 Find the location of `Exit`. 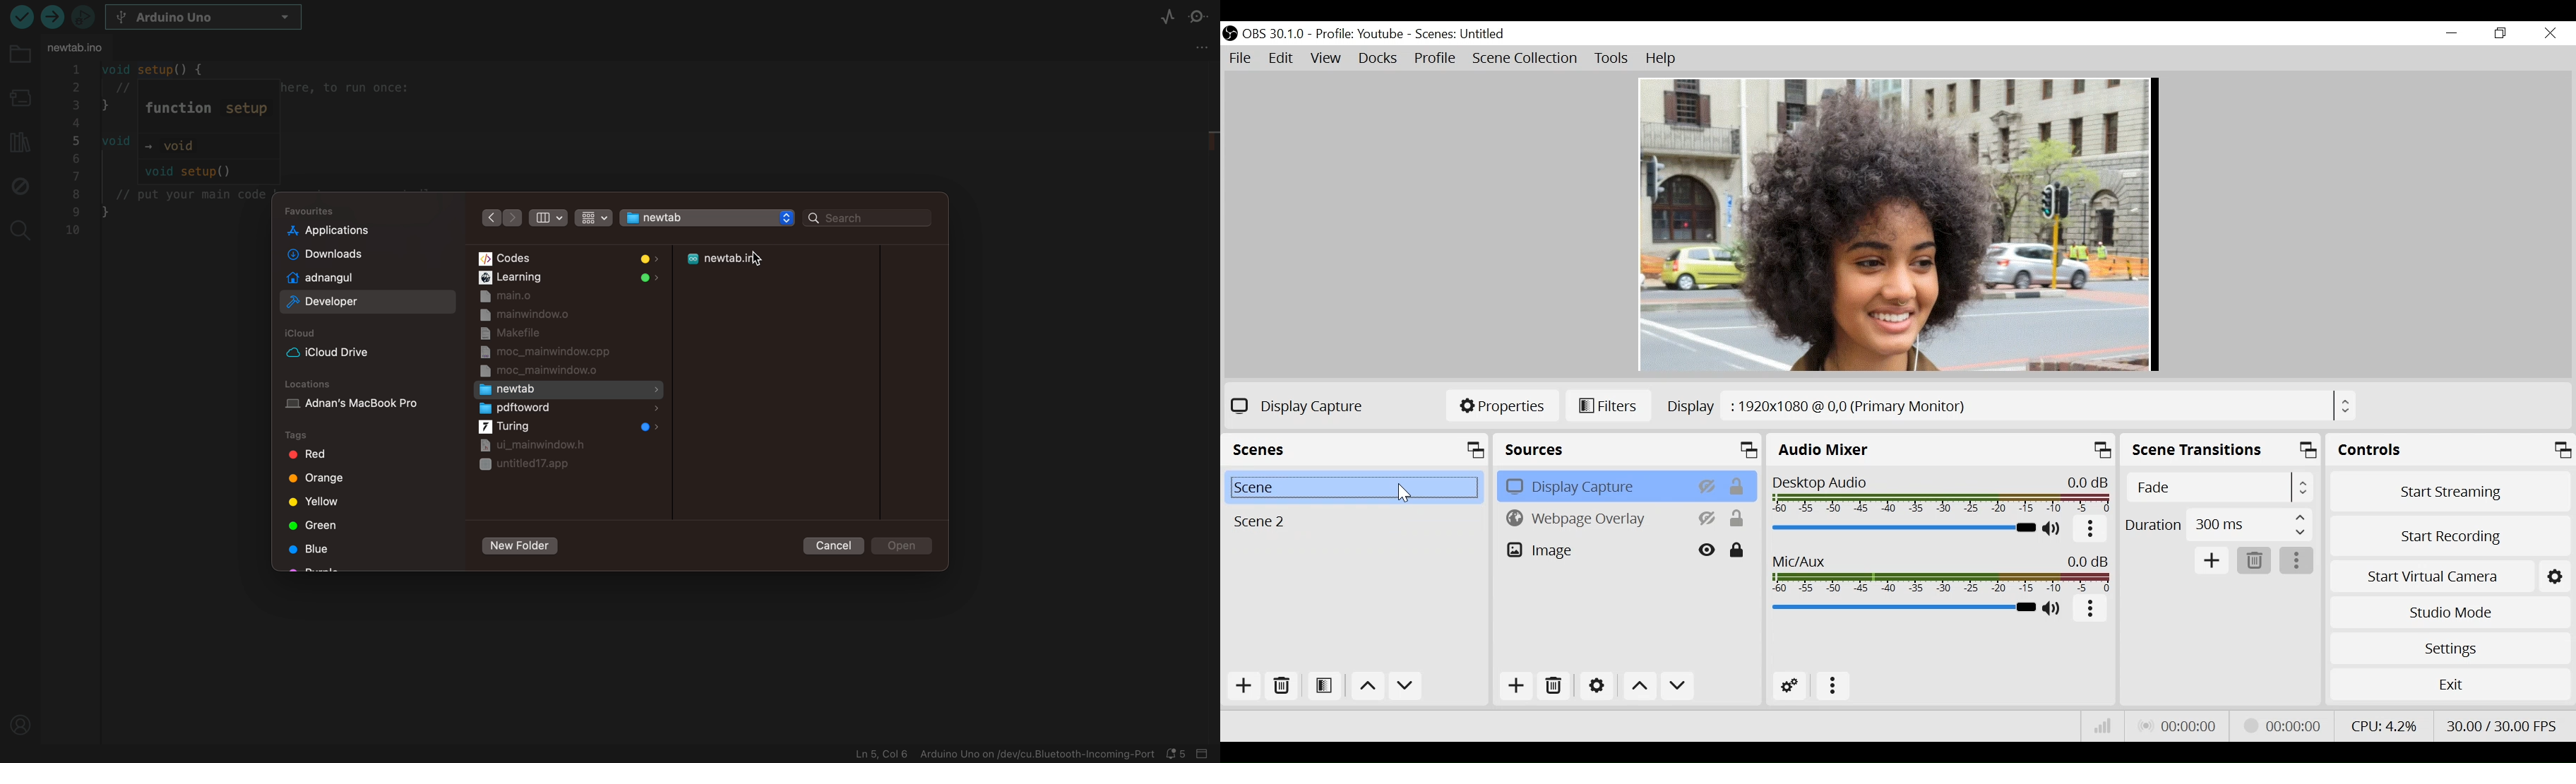

Exit is located at coordinates (2447, 685).